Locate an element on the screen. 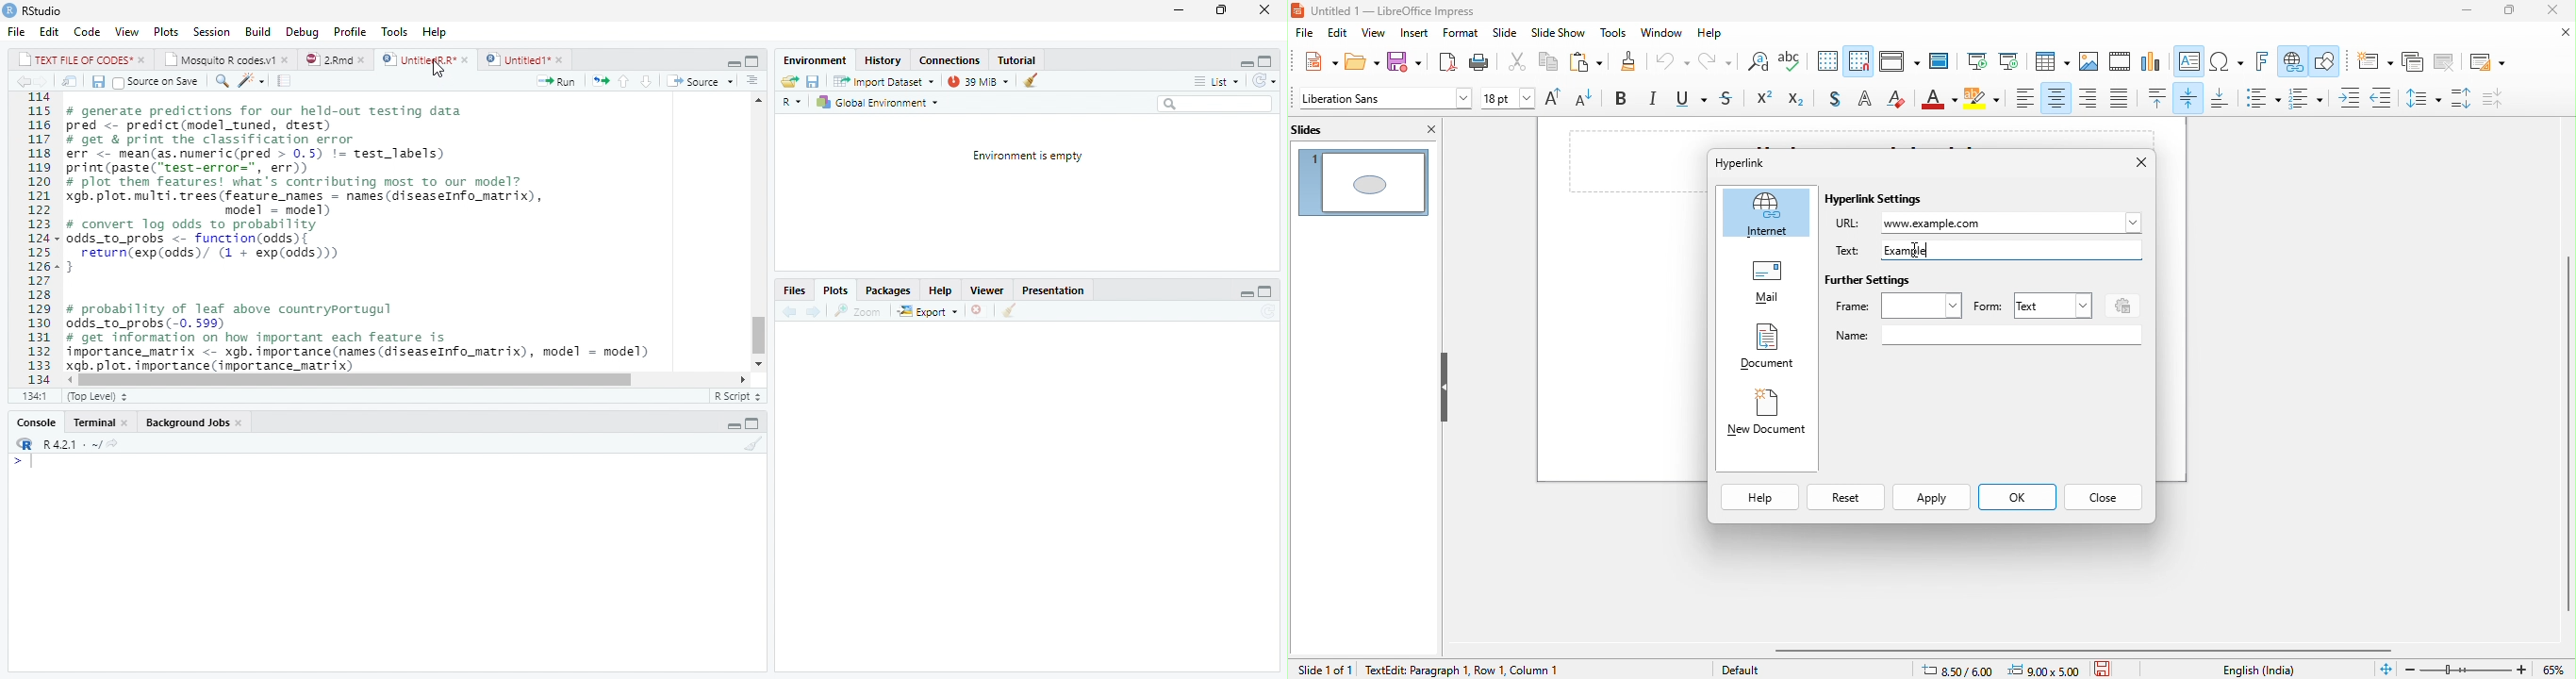  Global environment is located at coordinates (877, 103).